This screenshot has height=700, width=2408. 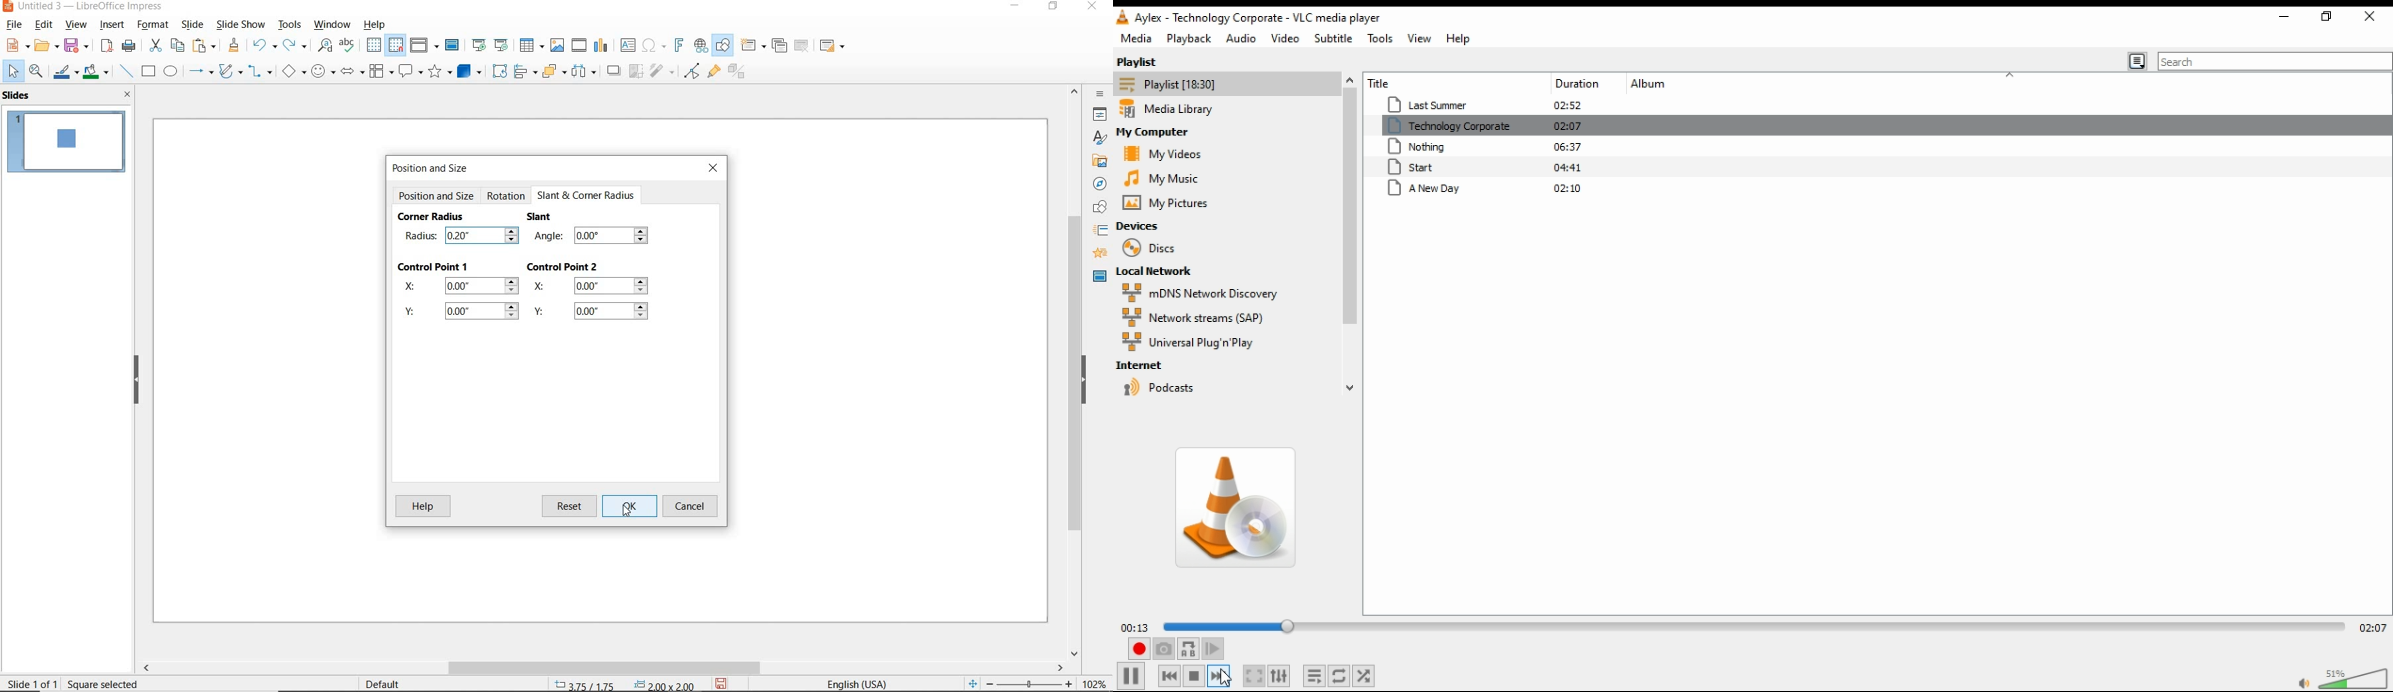 I want to click on slide layout, so click(x=833, y=46).